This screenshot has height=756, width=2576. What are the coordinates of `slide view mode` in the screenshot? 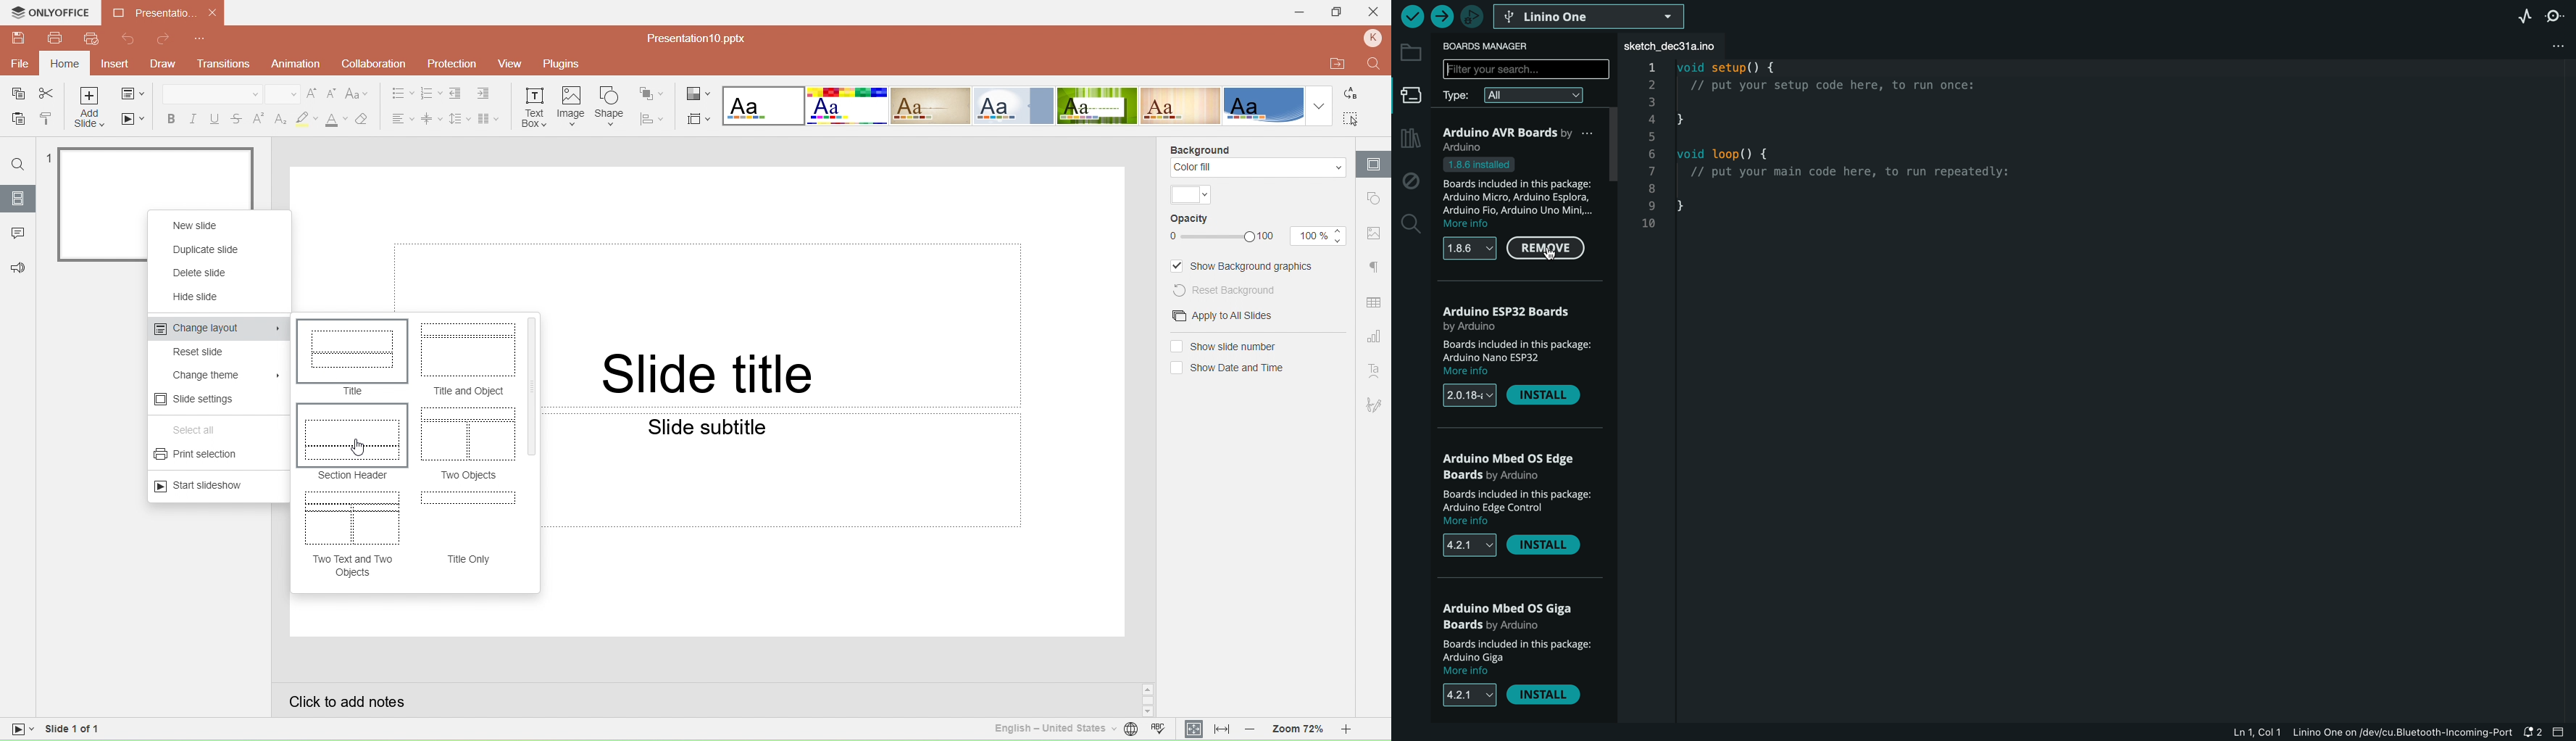 It's located at (19, 730).